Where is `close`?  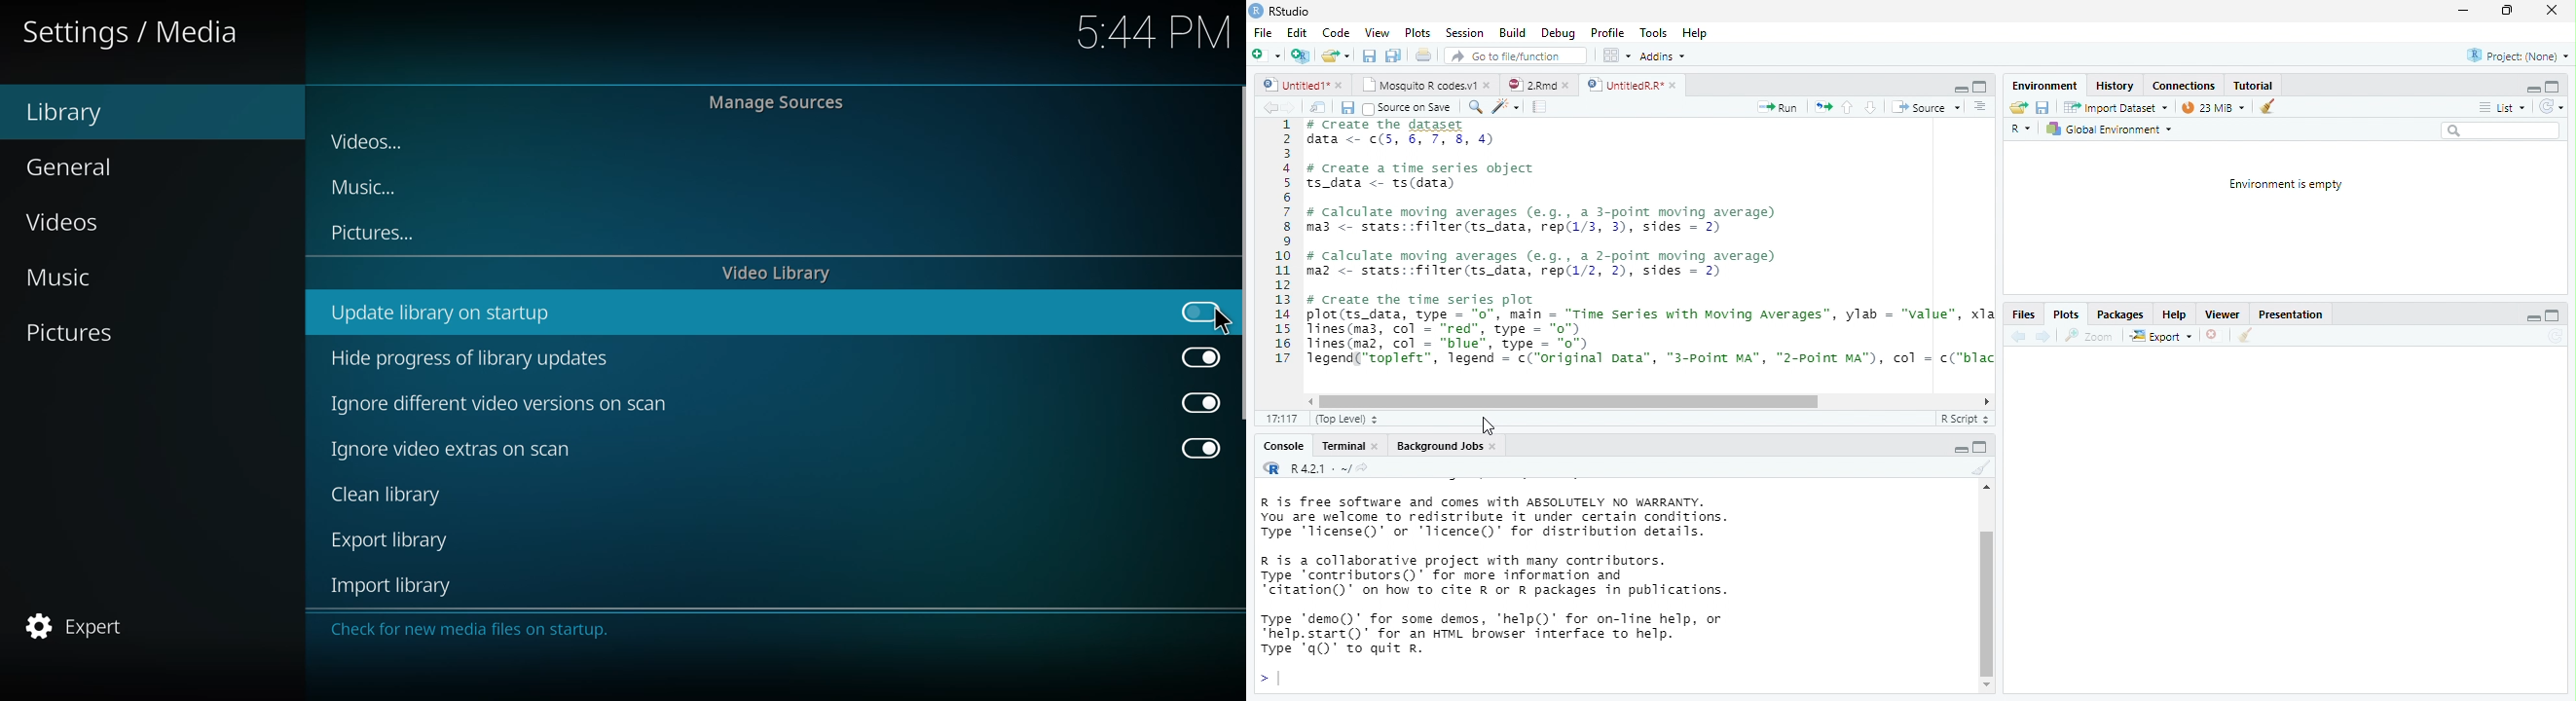
close is located at coordinates (1490, 84).